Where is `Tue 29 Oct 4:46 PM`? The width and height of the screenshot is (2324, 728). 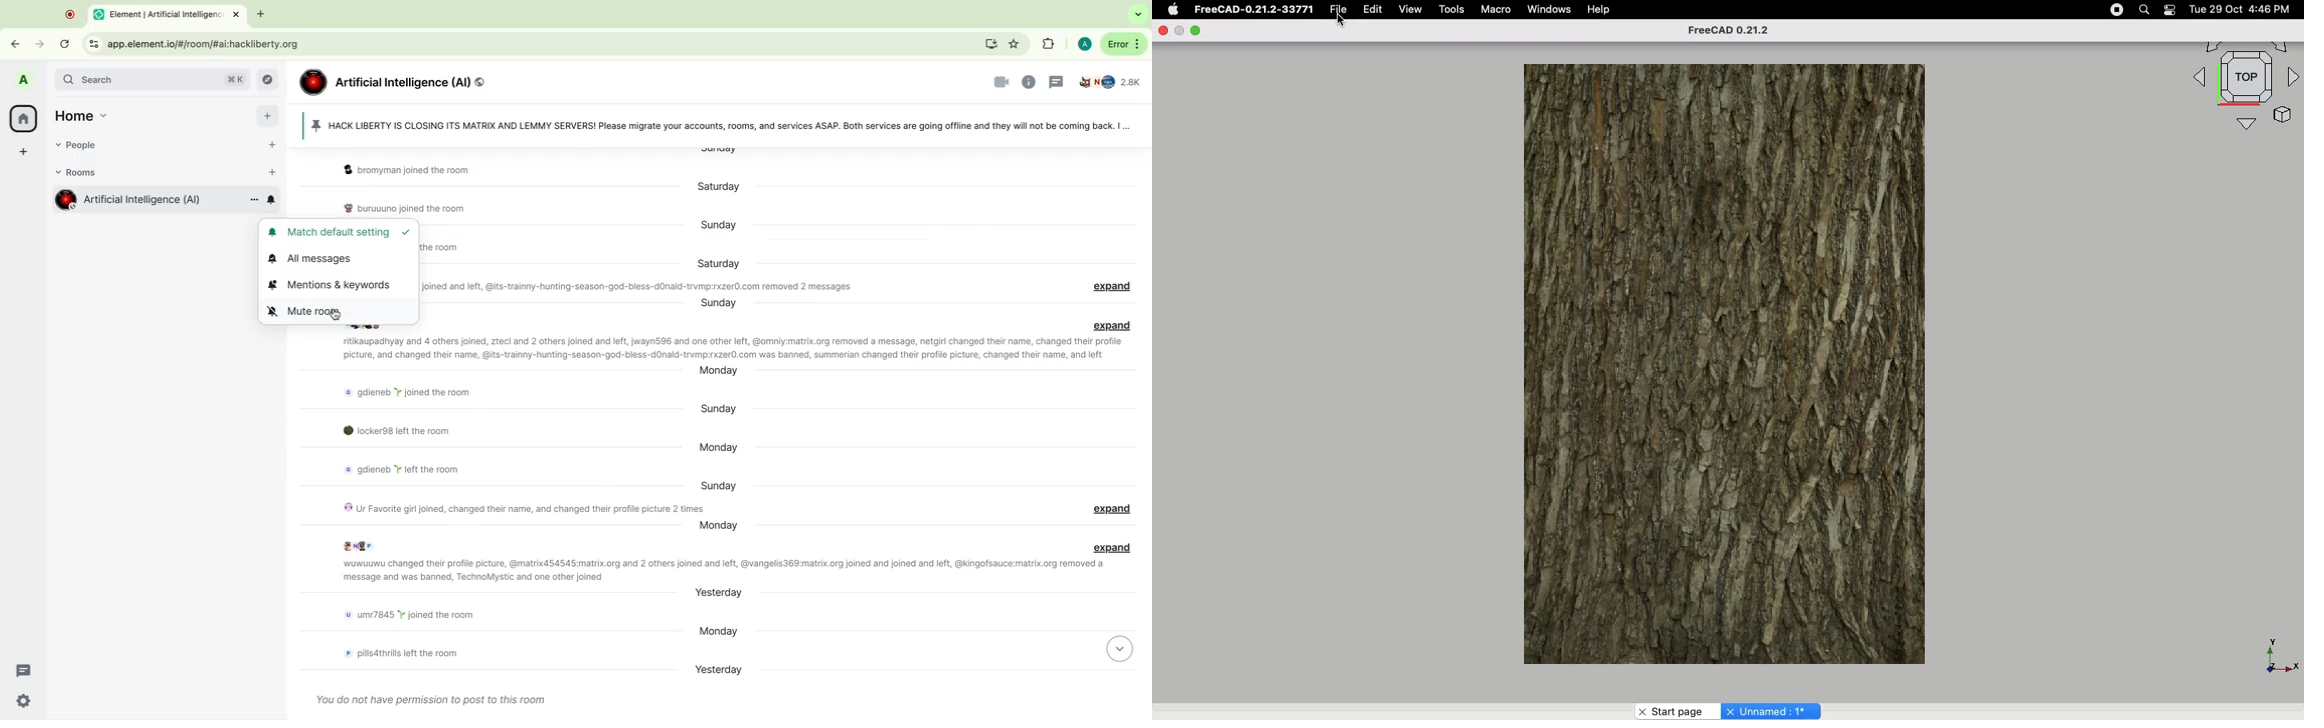 Tue 29 Oct 4:46 PM is located at coordinates (2237, 10).